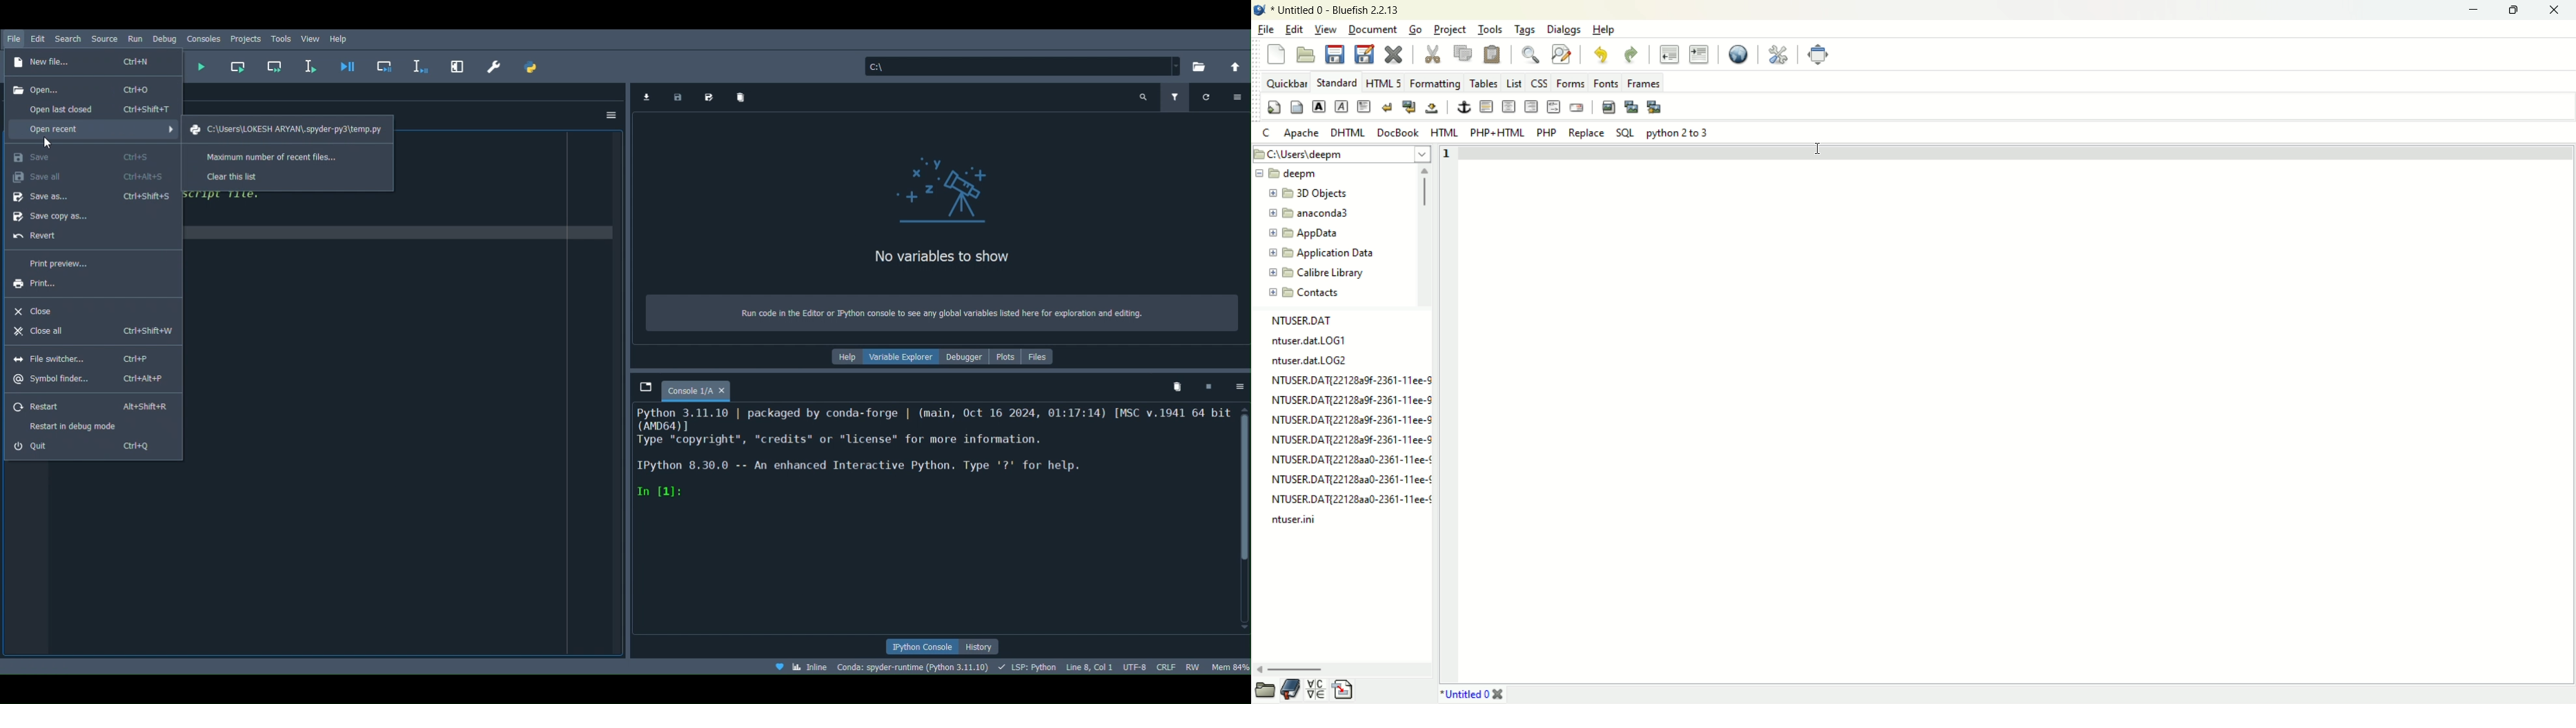 Image resolution: width=2576 pixels, height=728 pixels. I want to click on Options, so click(607, 113).